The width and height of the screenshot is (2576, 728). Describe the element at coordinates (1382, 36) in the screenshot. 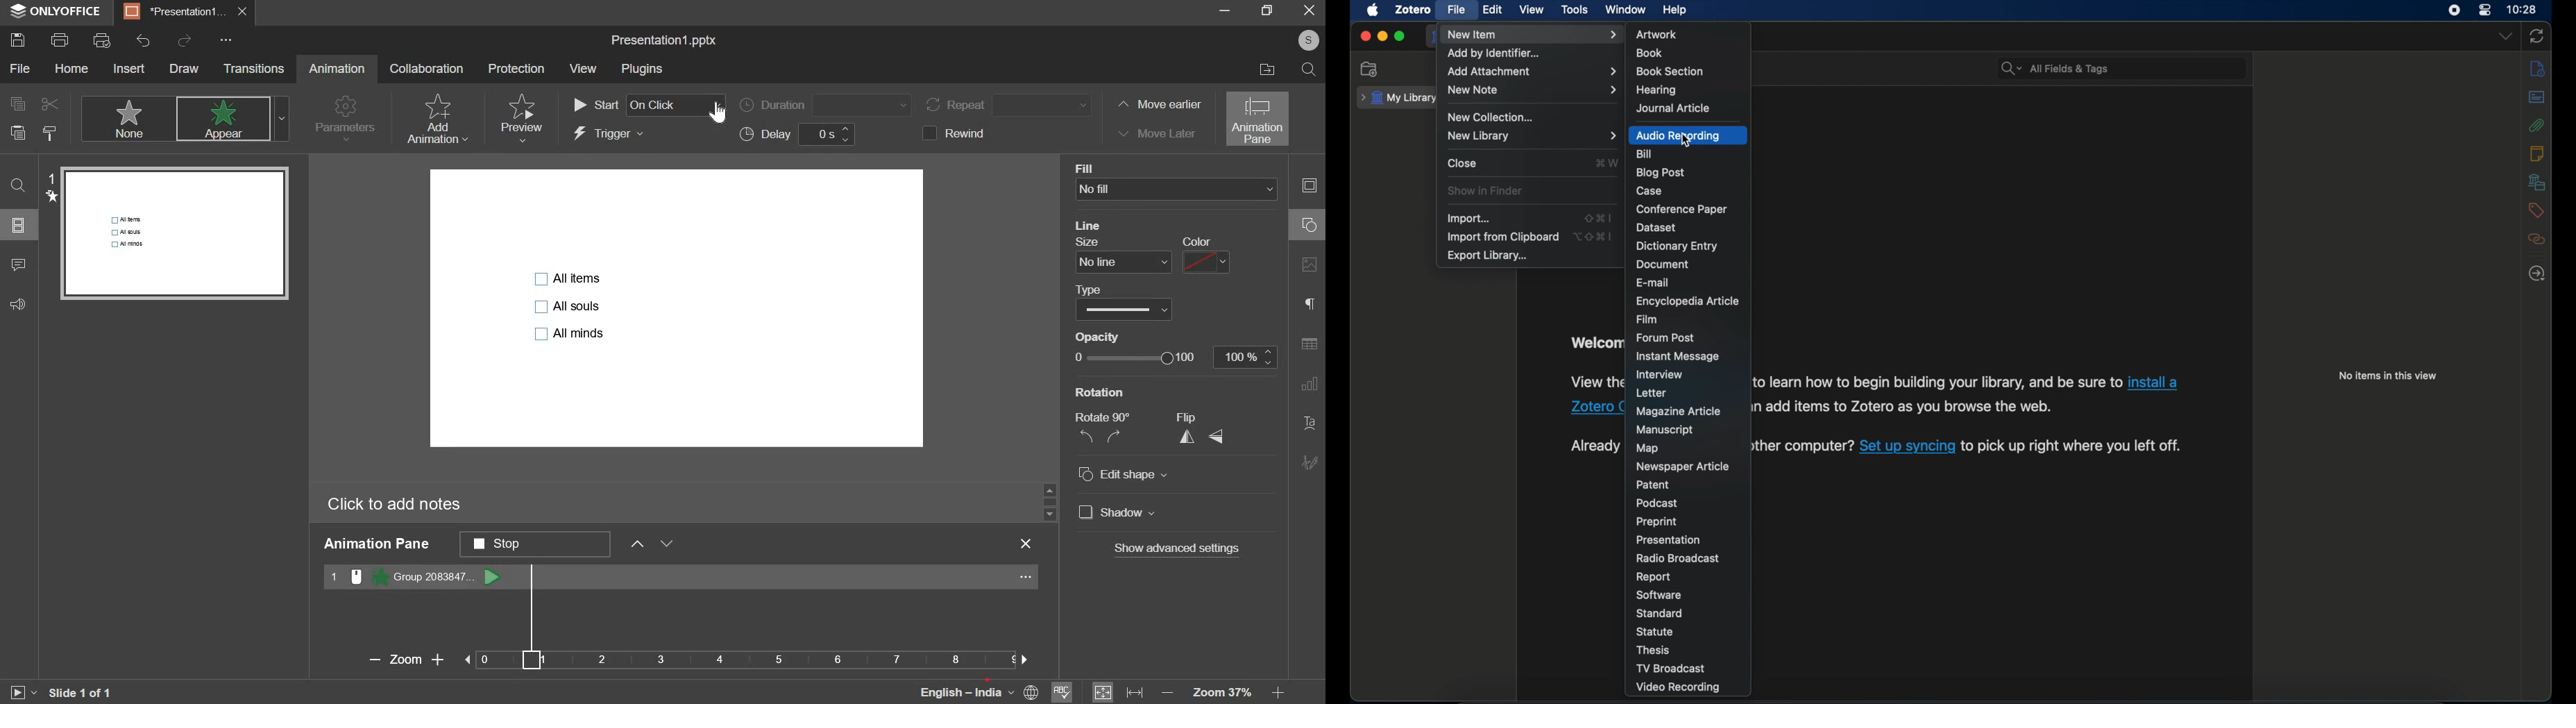

I see `minimize` at that location.